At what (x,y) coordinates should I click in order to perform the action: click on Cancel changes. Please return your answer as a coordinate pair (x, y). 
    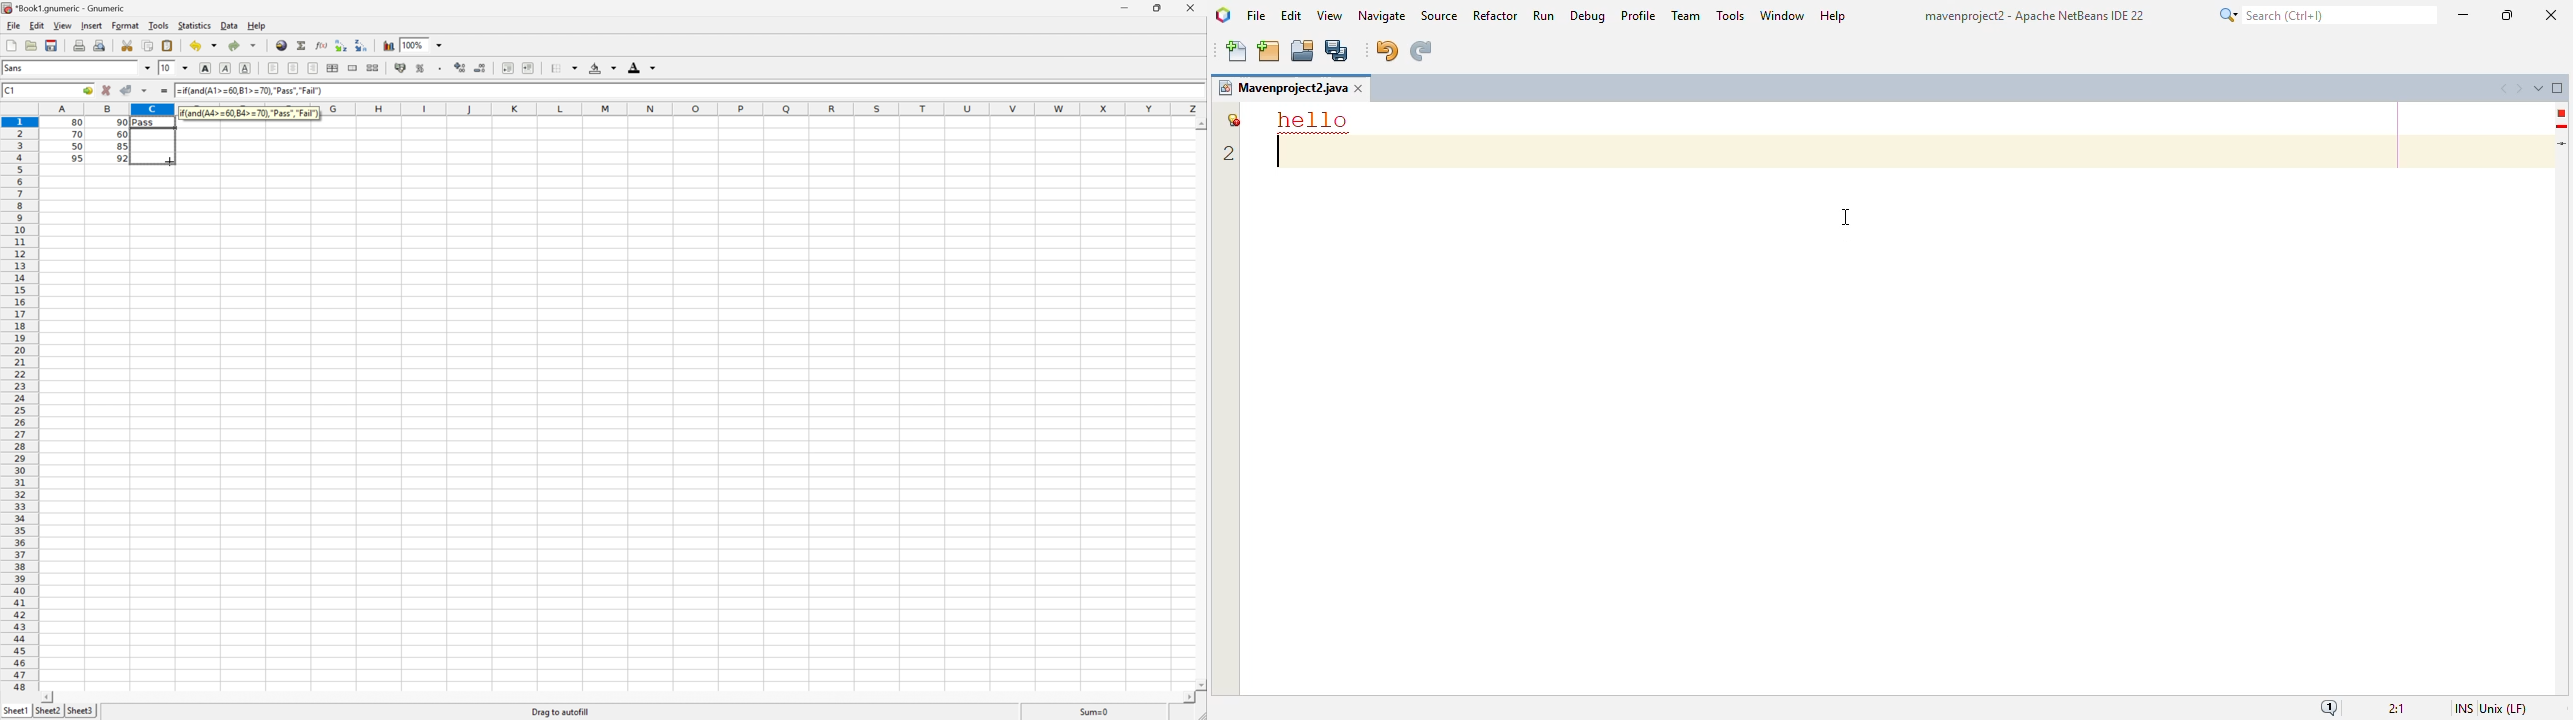
    Looking at the image, I should click on (107, 91).